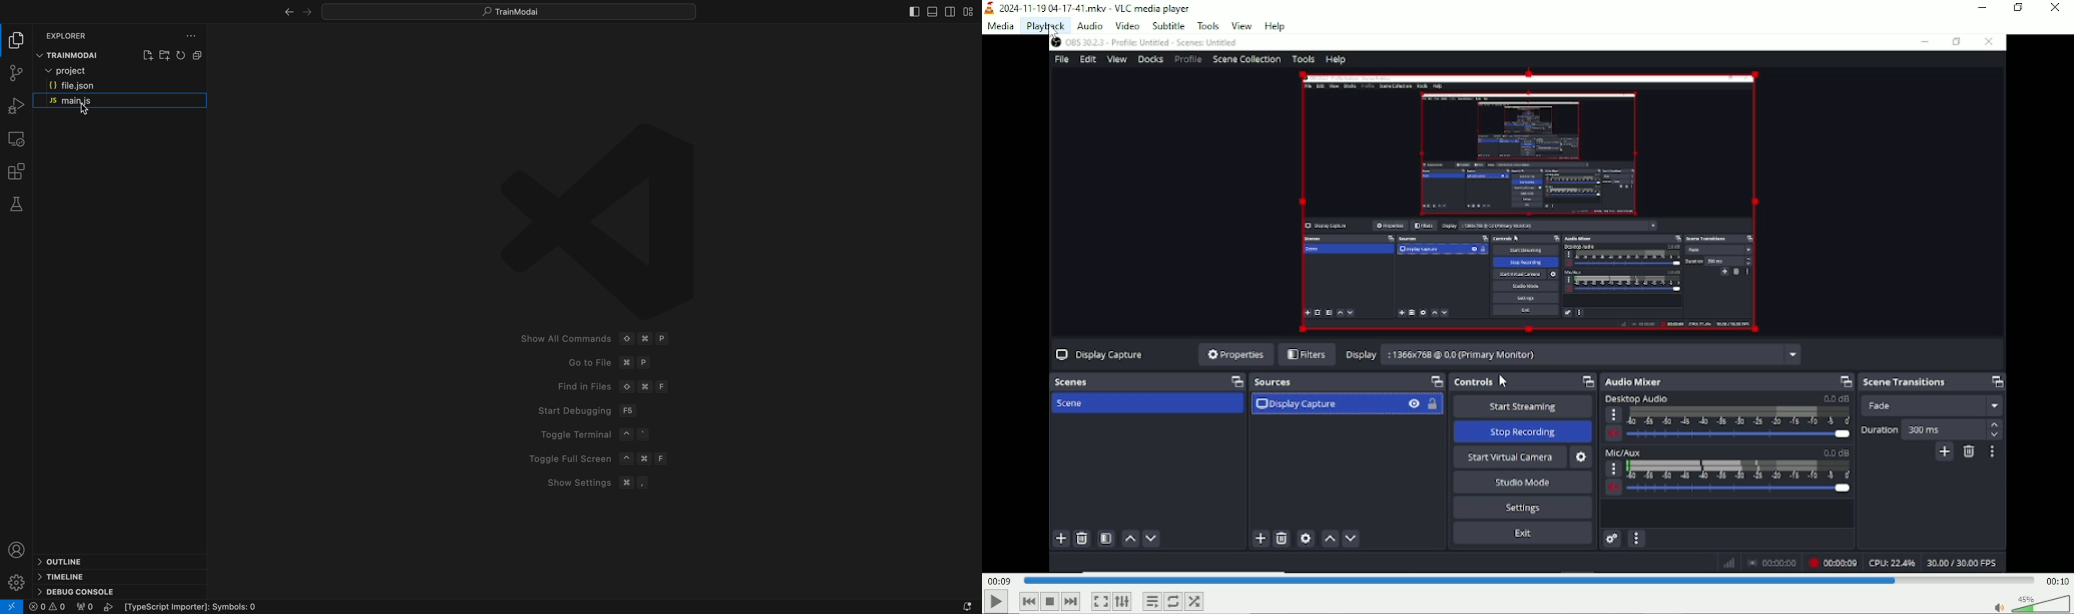 This screenshot has width=2100, height=616. What do you see at coordinates (595, 456) in the screenshot?
I see `Toggle Full Screen` at bounding box center [595, 456].